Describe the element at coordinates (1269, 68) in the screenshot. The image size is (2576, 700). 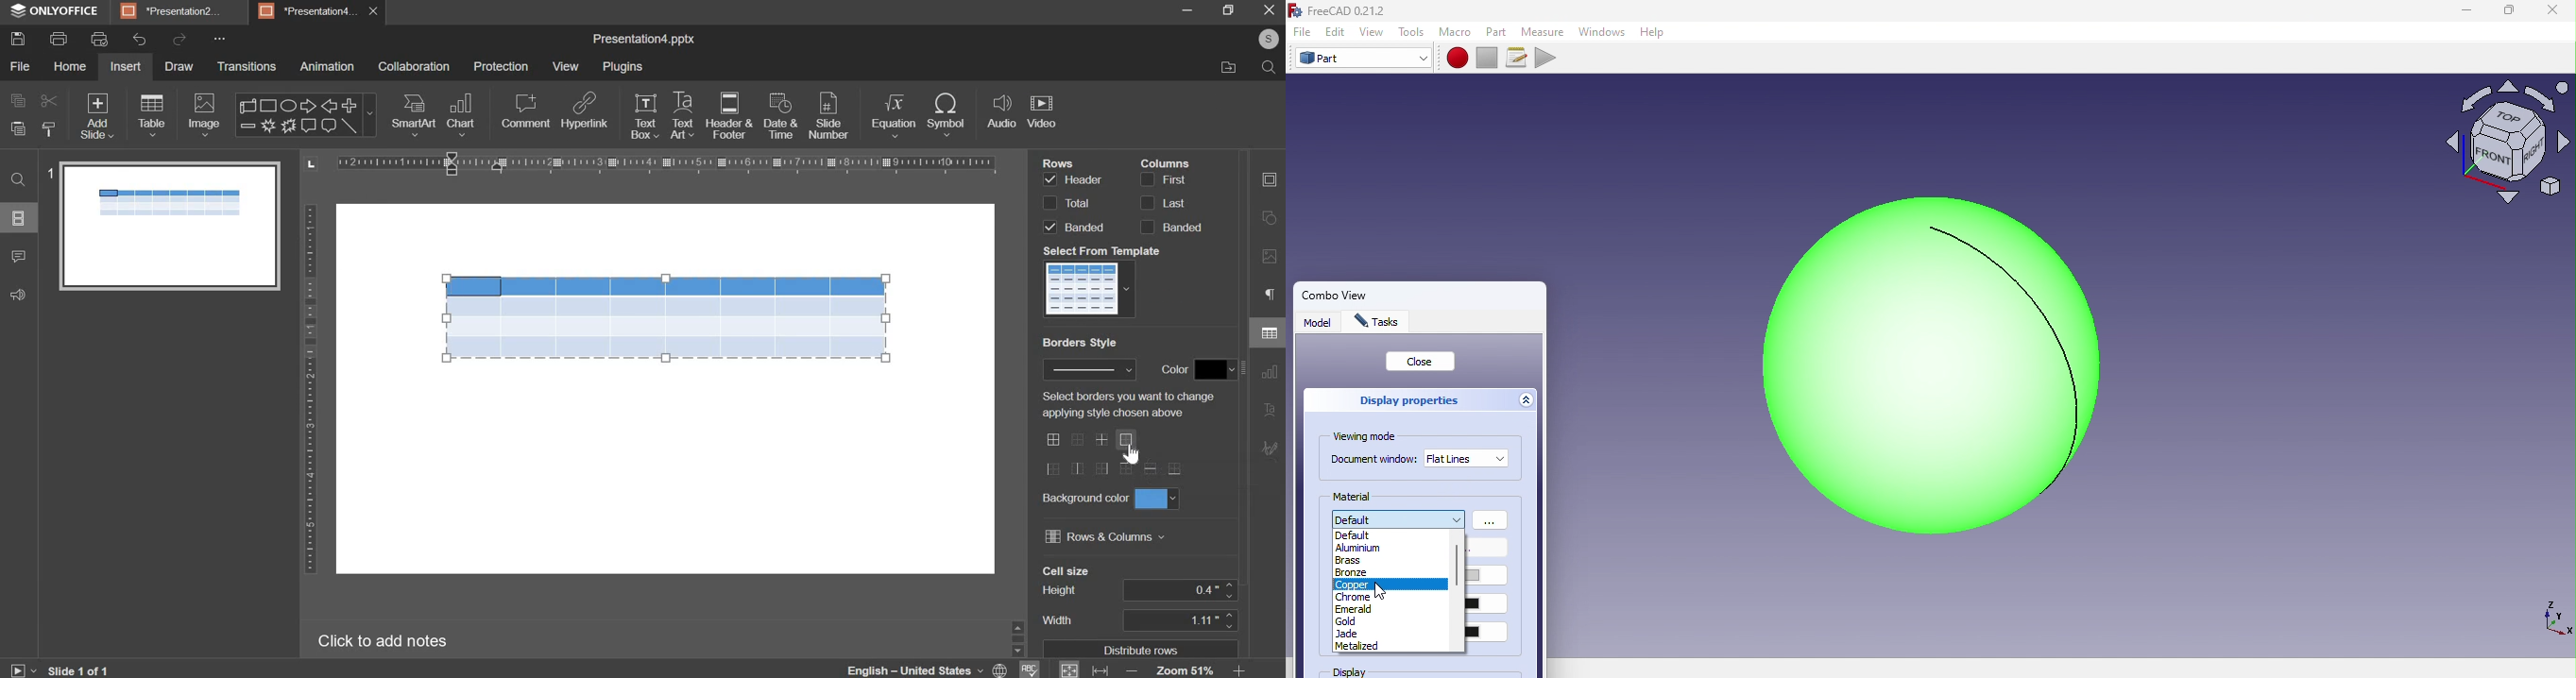
I see `search` at that location.